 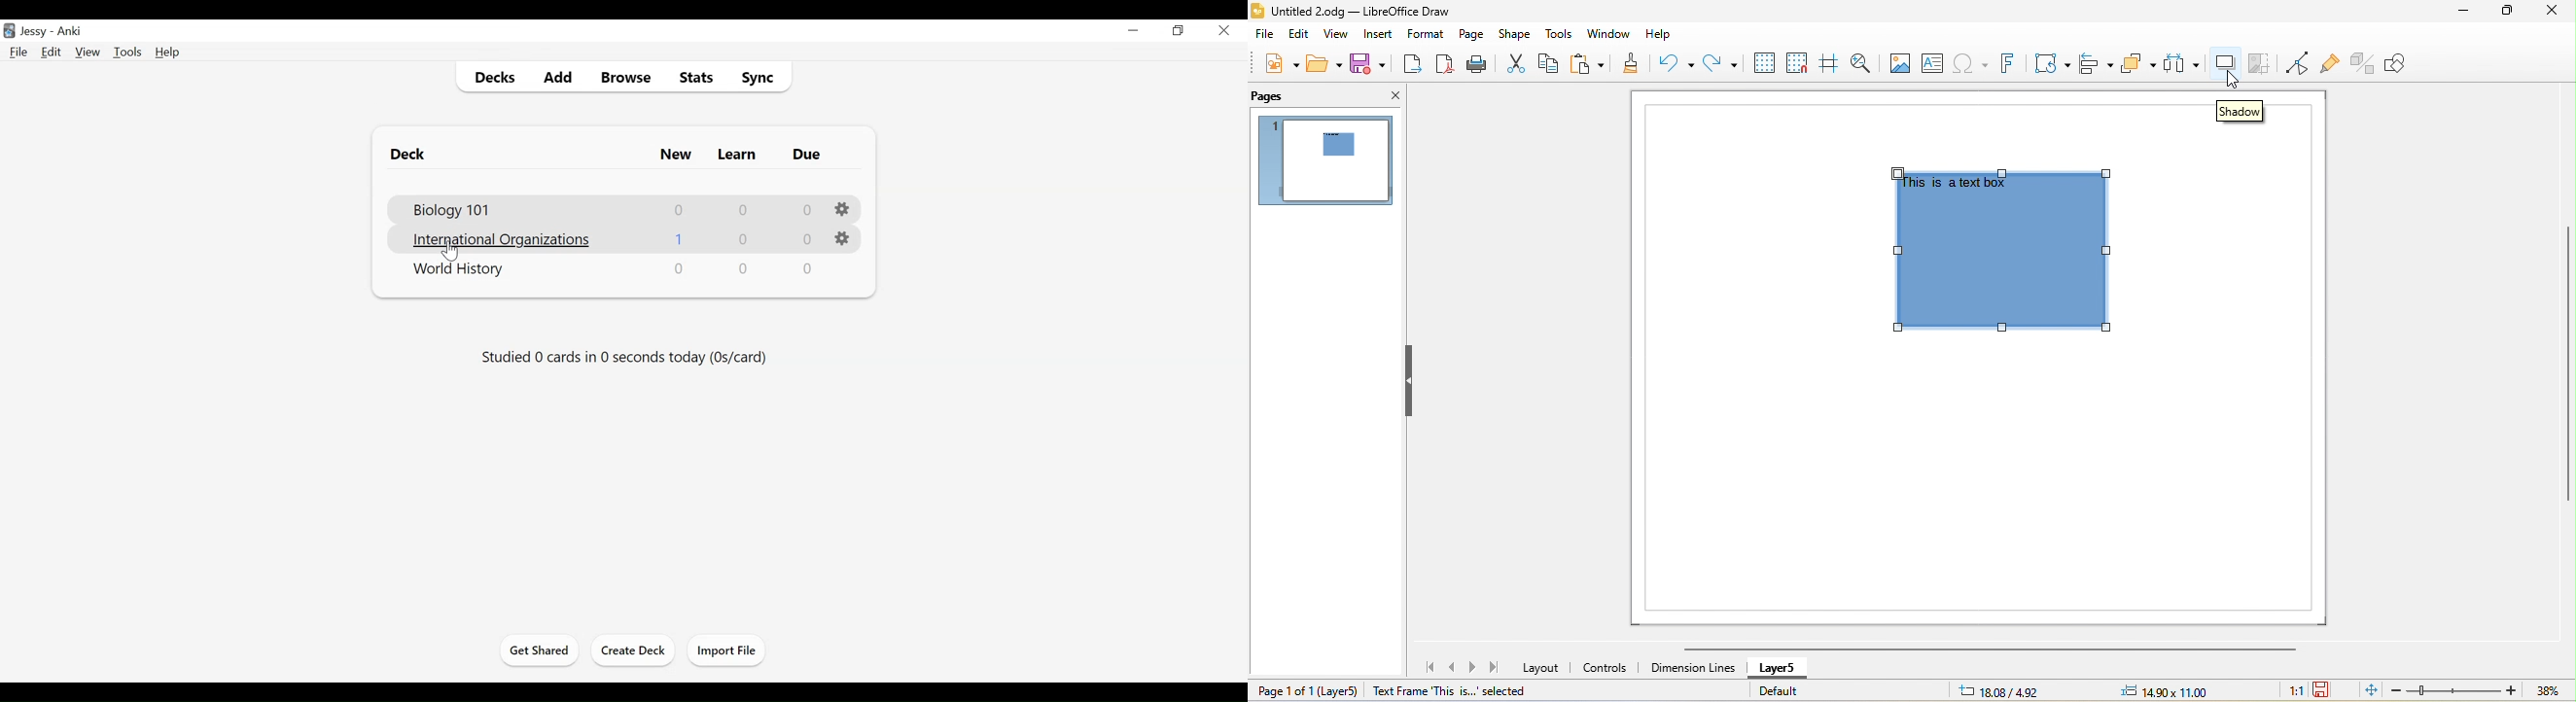 I want to click on minimize, so click(x=1134, y=31).